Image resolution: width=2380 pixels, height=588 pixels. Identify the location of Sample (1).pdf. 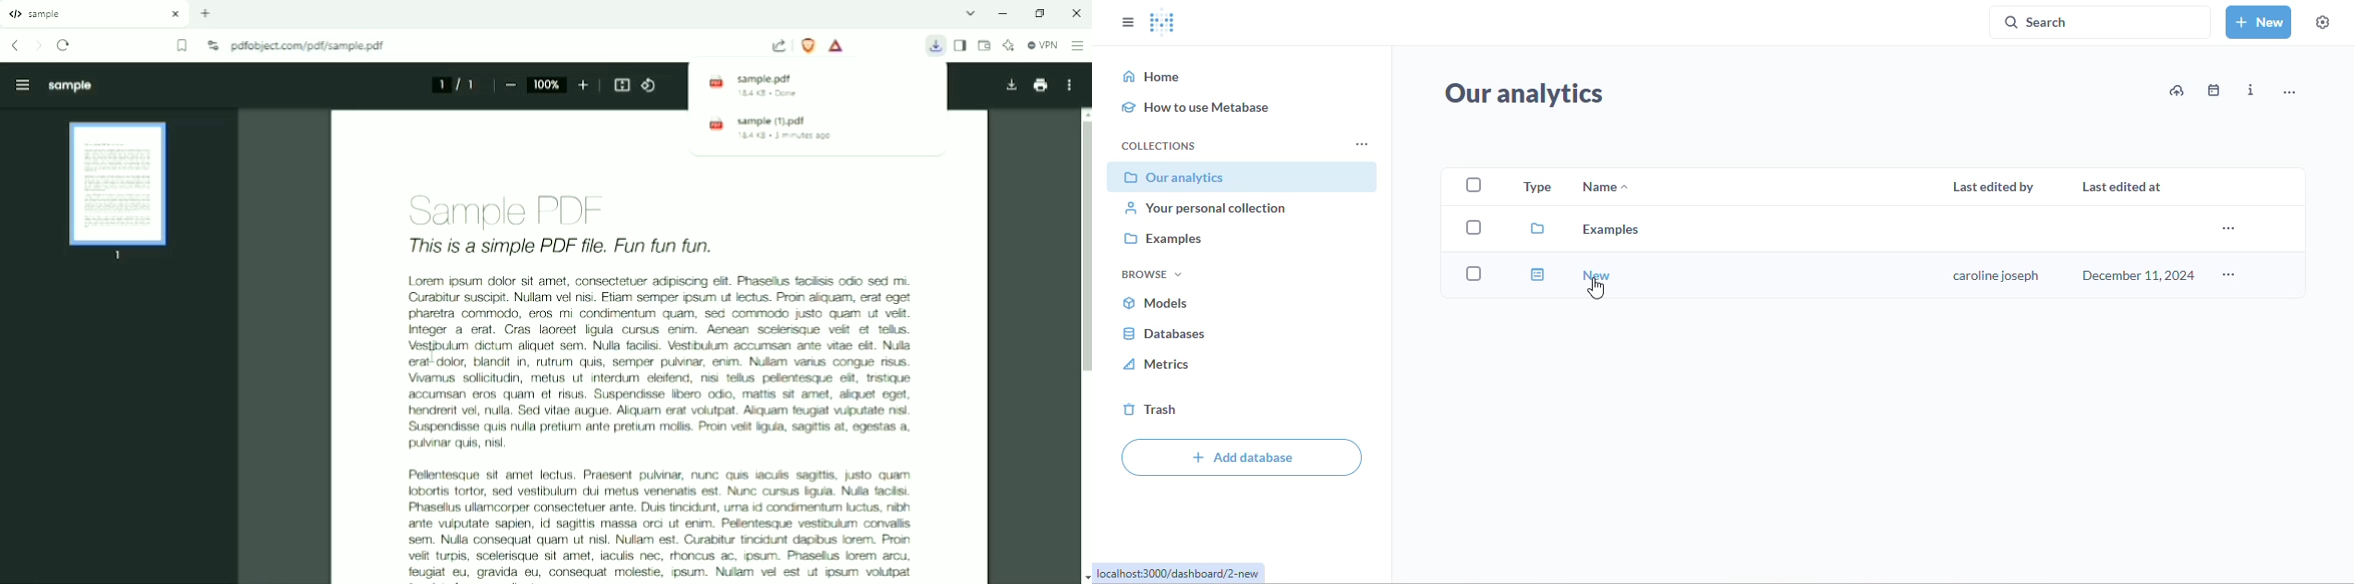
(820, 128).